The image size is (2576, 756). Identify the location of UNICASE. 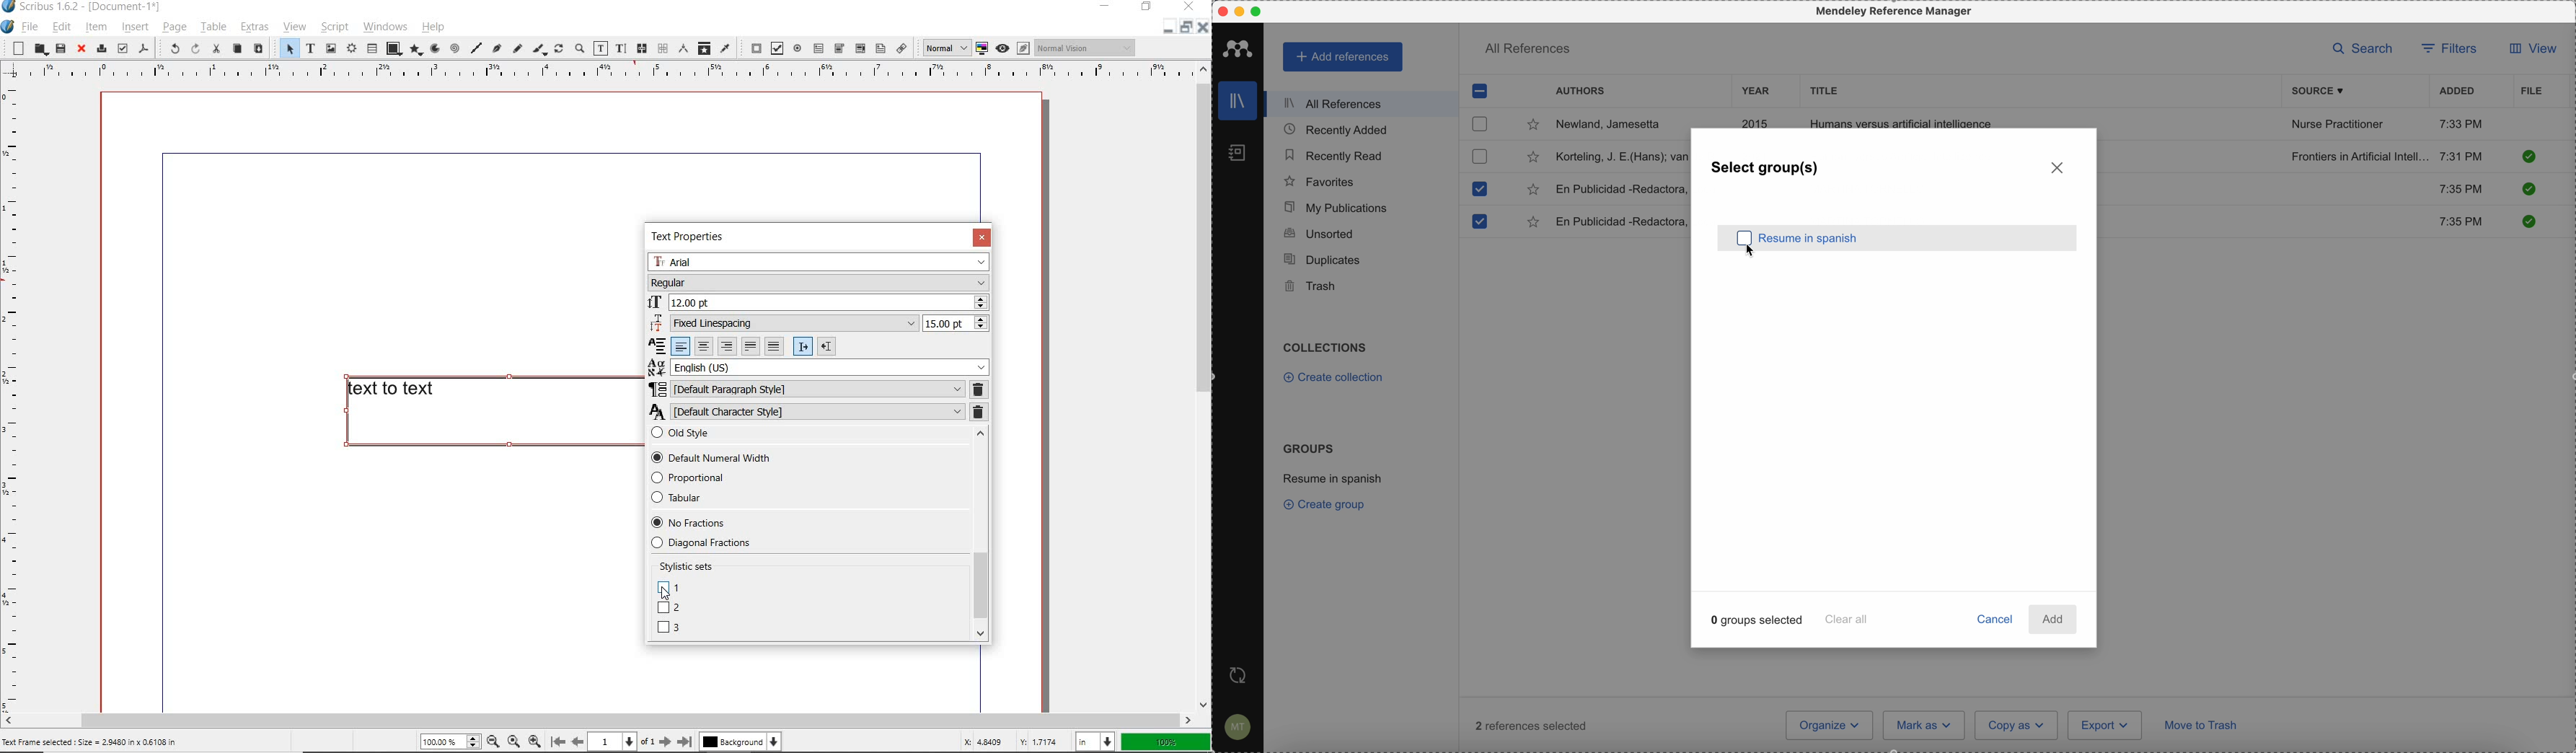
(668, 587).